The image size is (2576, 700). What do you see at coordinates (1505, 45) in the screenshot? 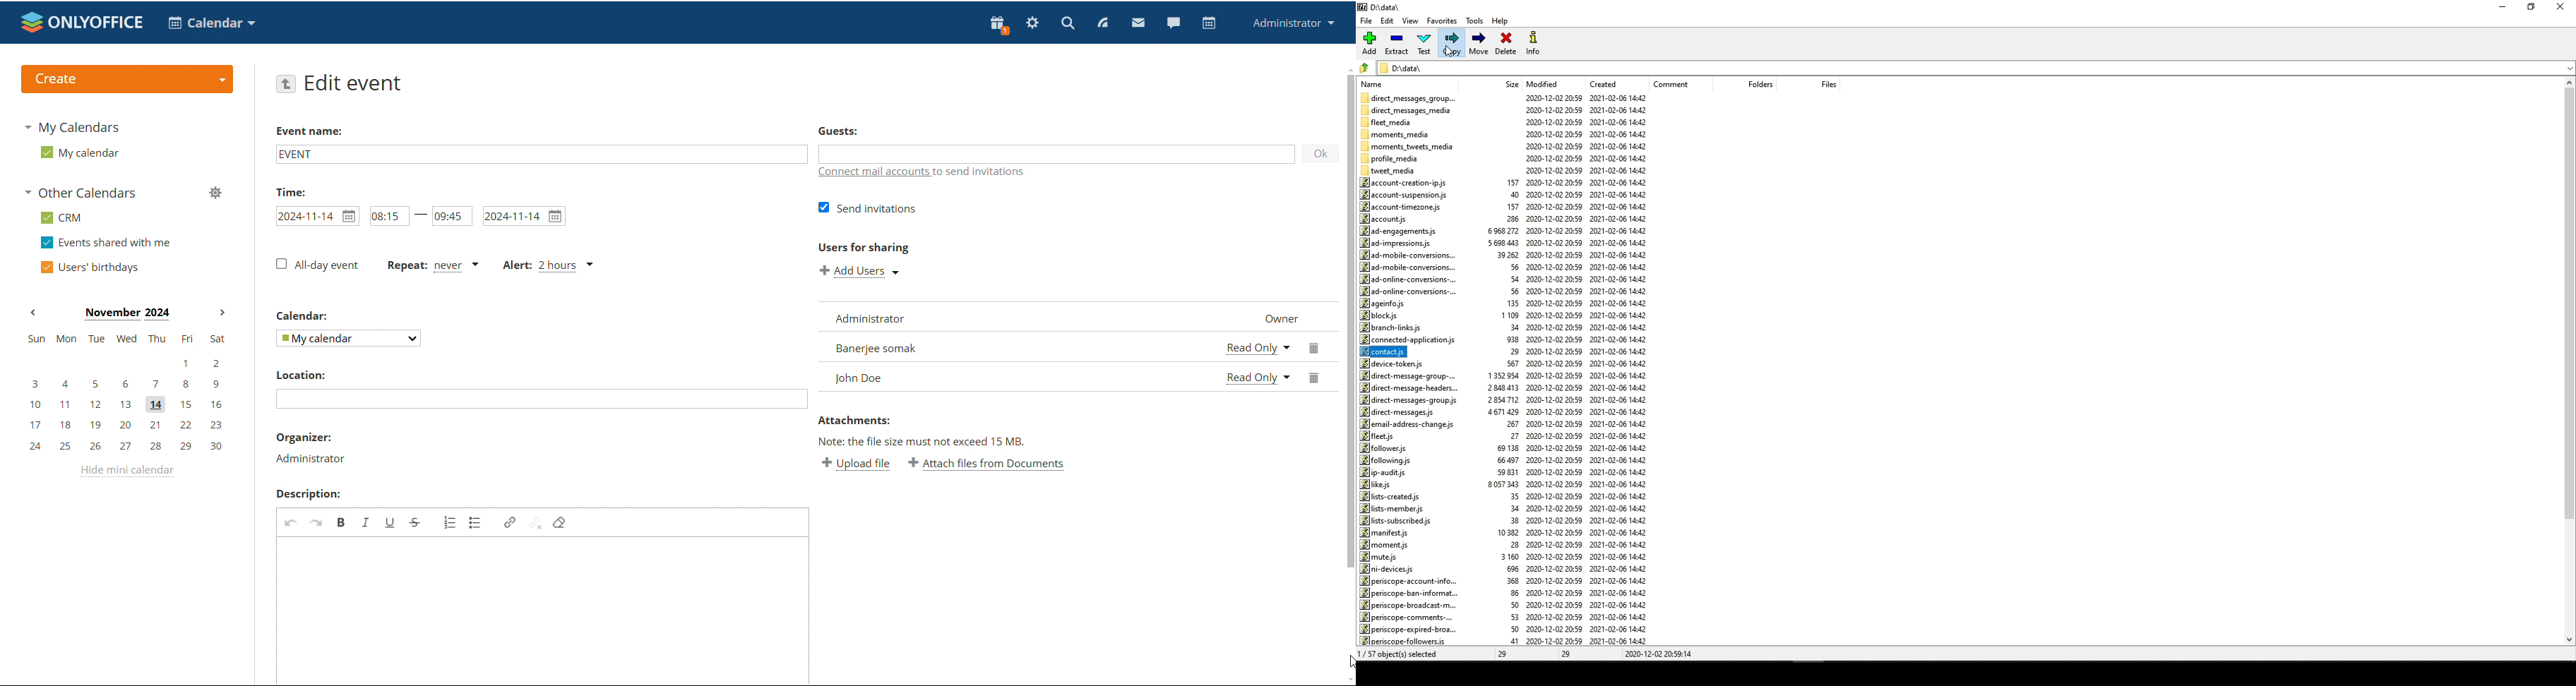
I see `Delete` at bounding box center [1505, 45].